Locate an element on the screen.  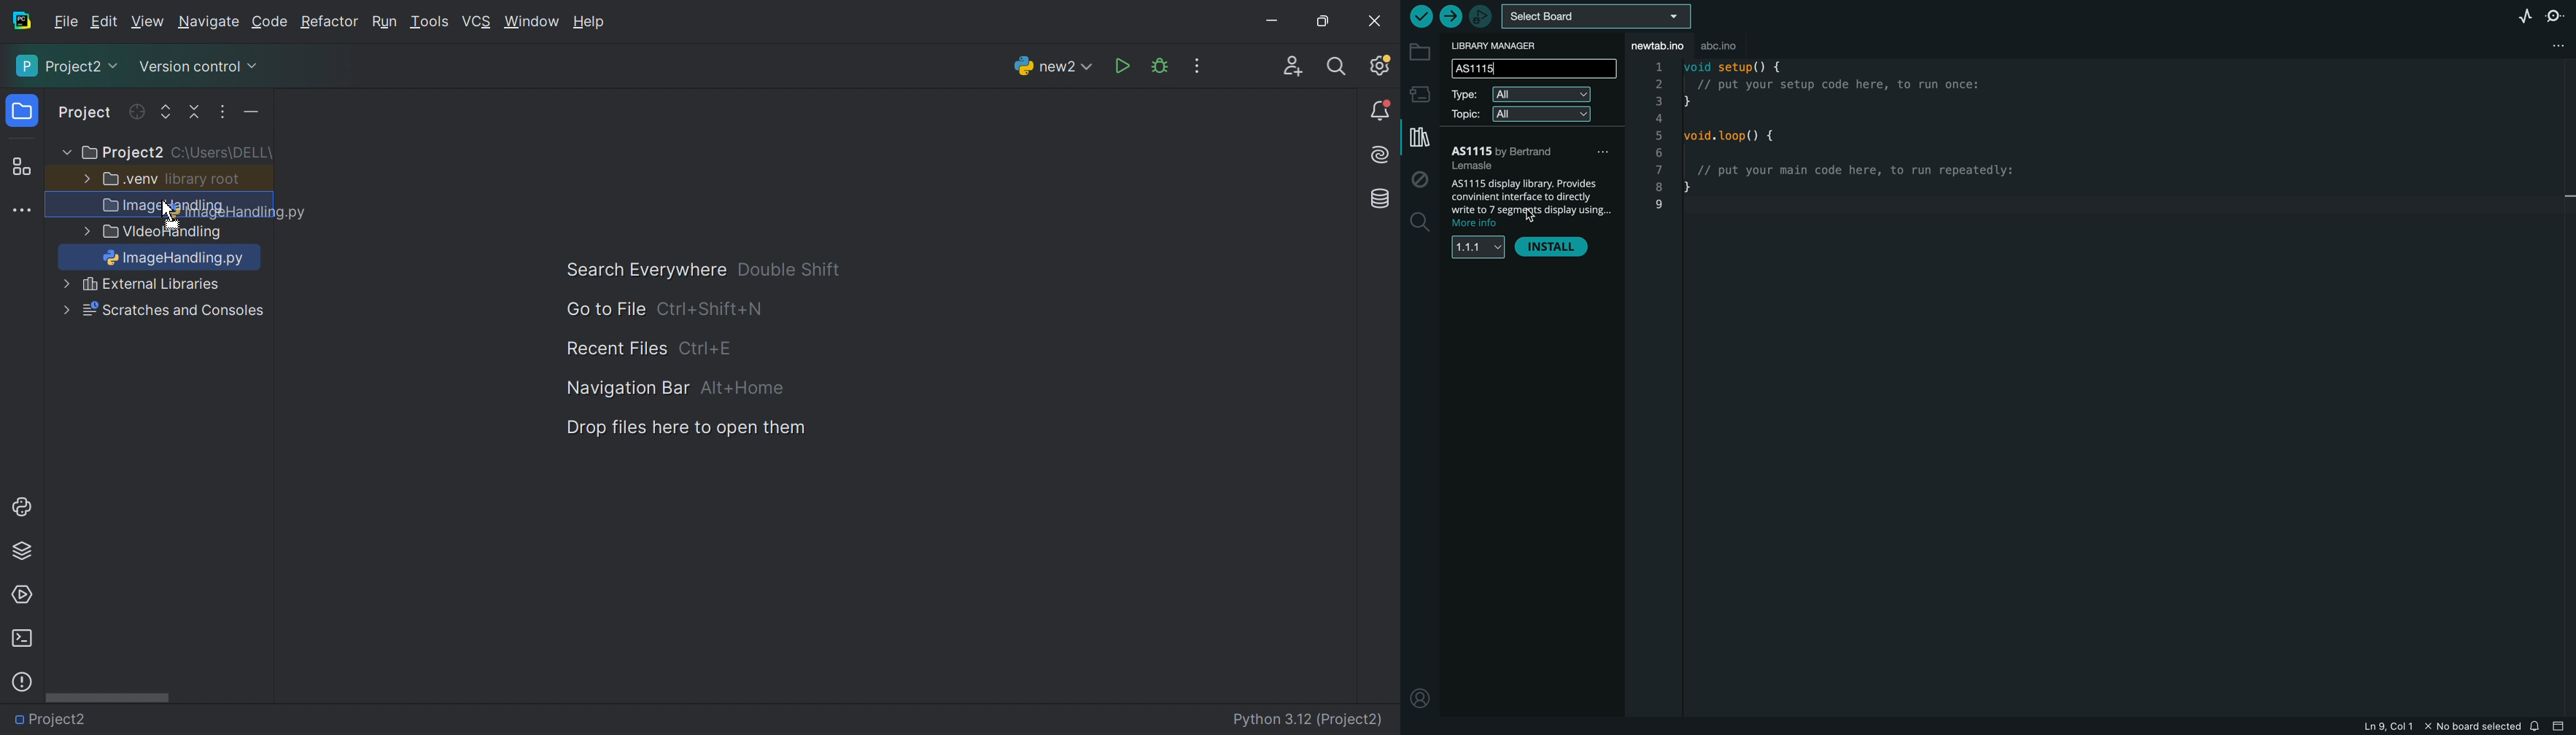
debug is located at coordinates (1422, 180).